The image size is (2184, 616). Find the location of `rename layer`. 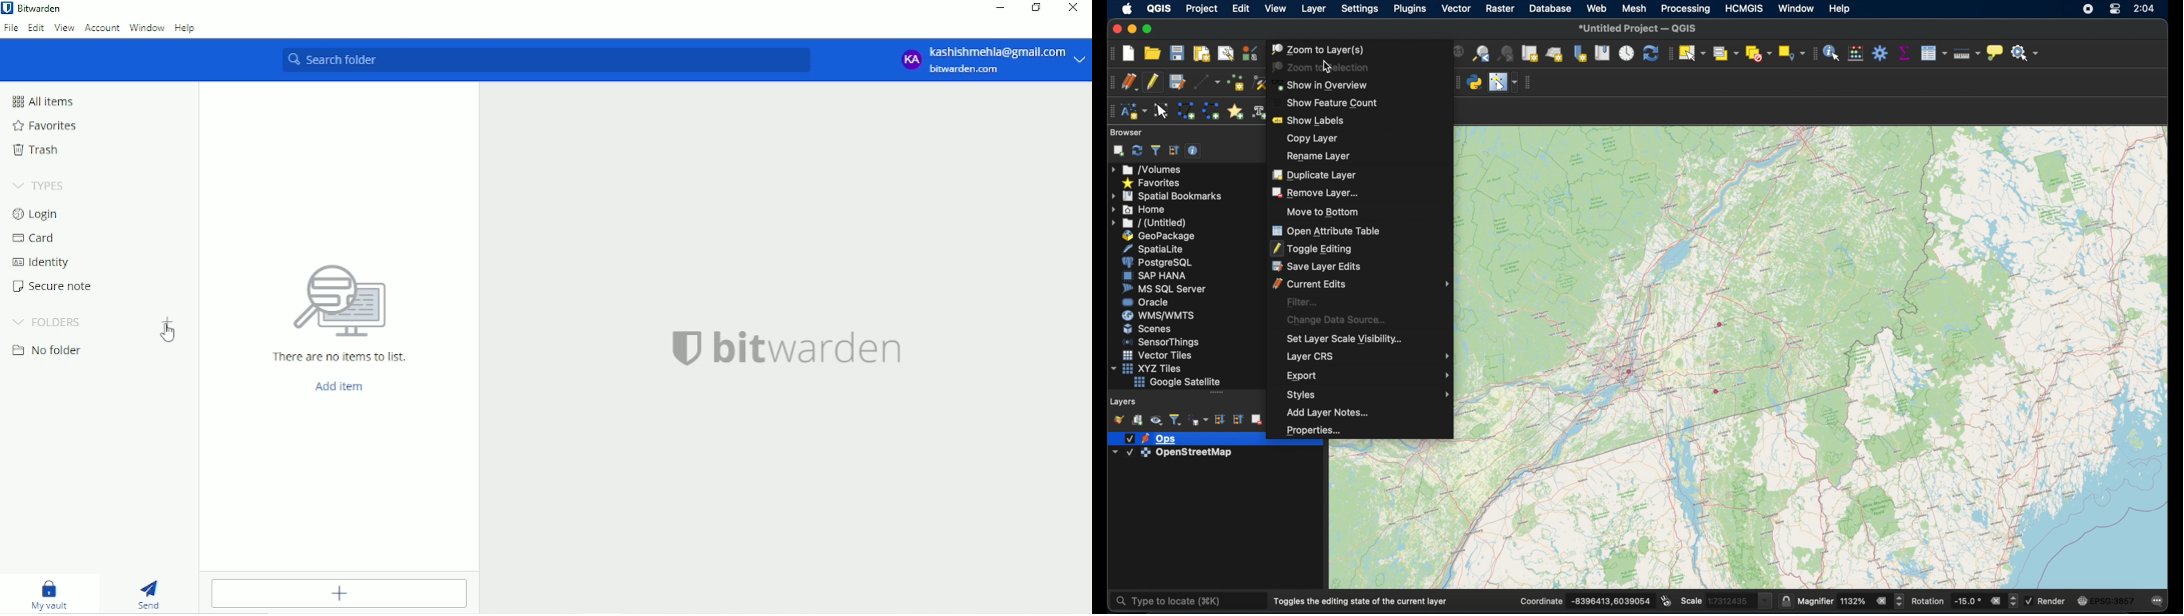

rename layer is located at coordinates (1316, 156).